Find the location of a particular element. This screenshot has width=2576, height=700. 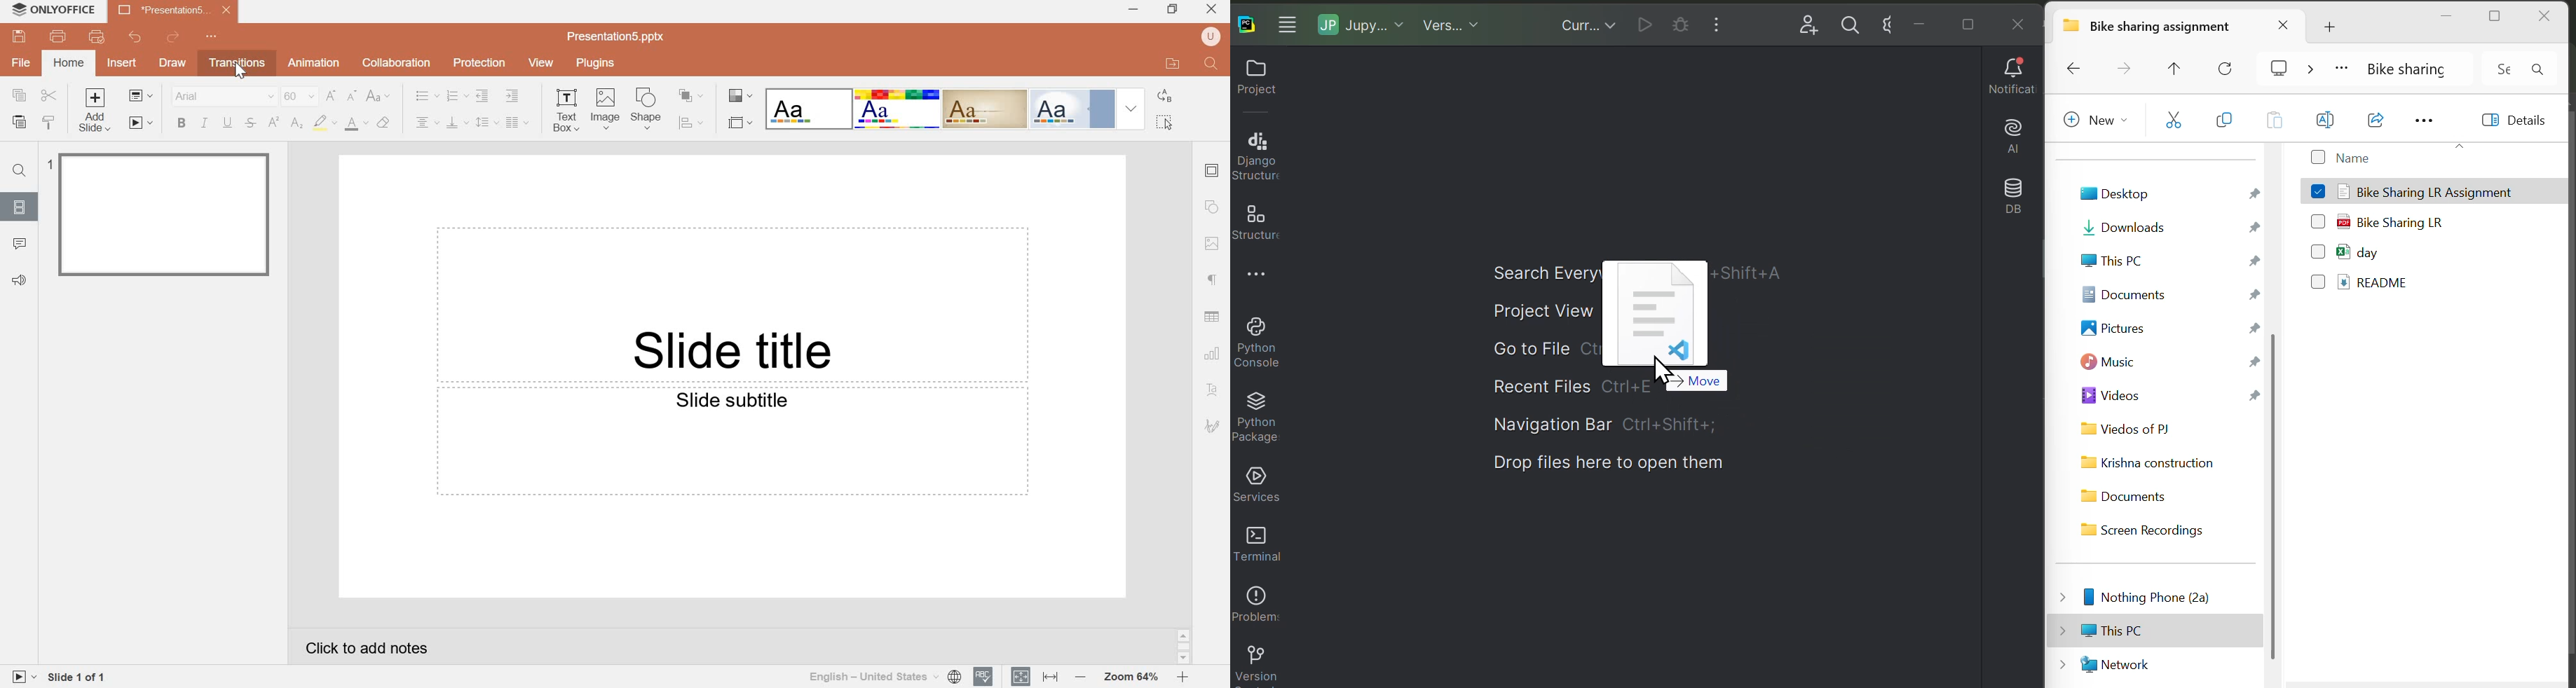

Quick print is located at coordinates (97, 36).